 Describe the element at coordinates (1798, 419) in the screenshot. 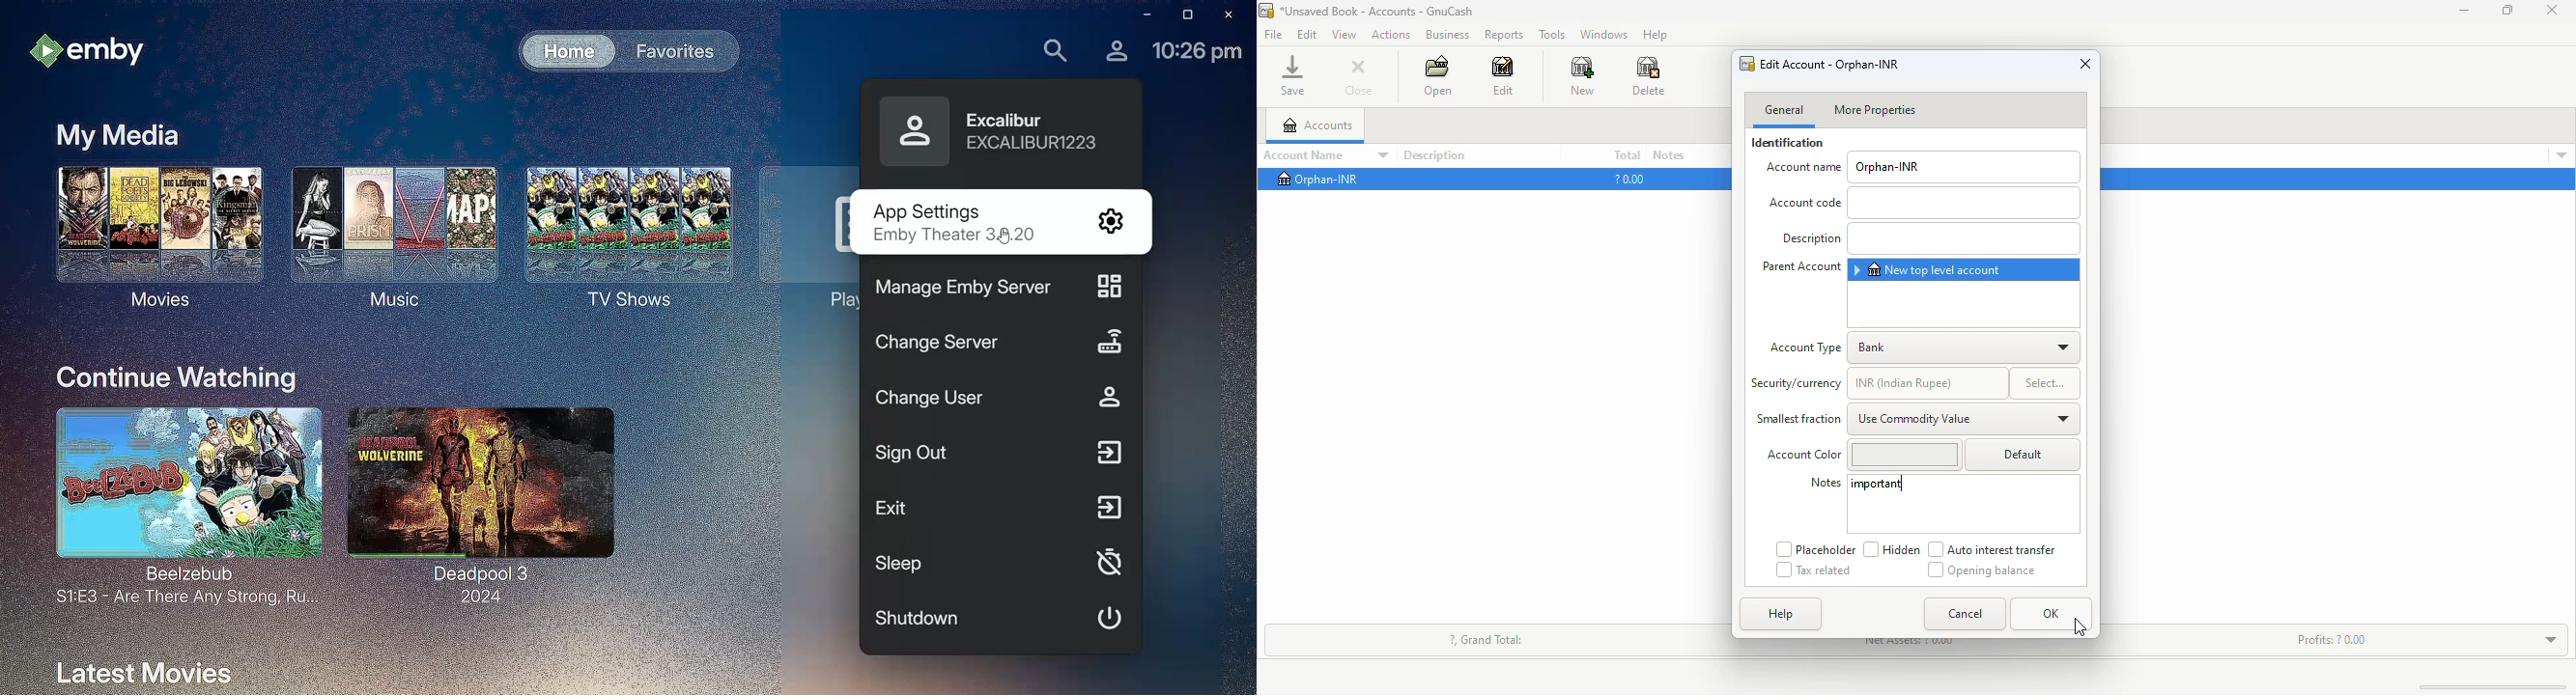

I see `smallest fraction` at that location.